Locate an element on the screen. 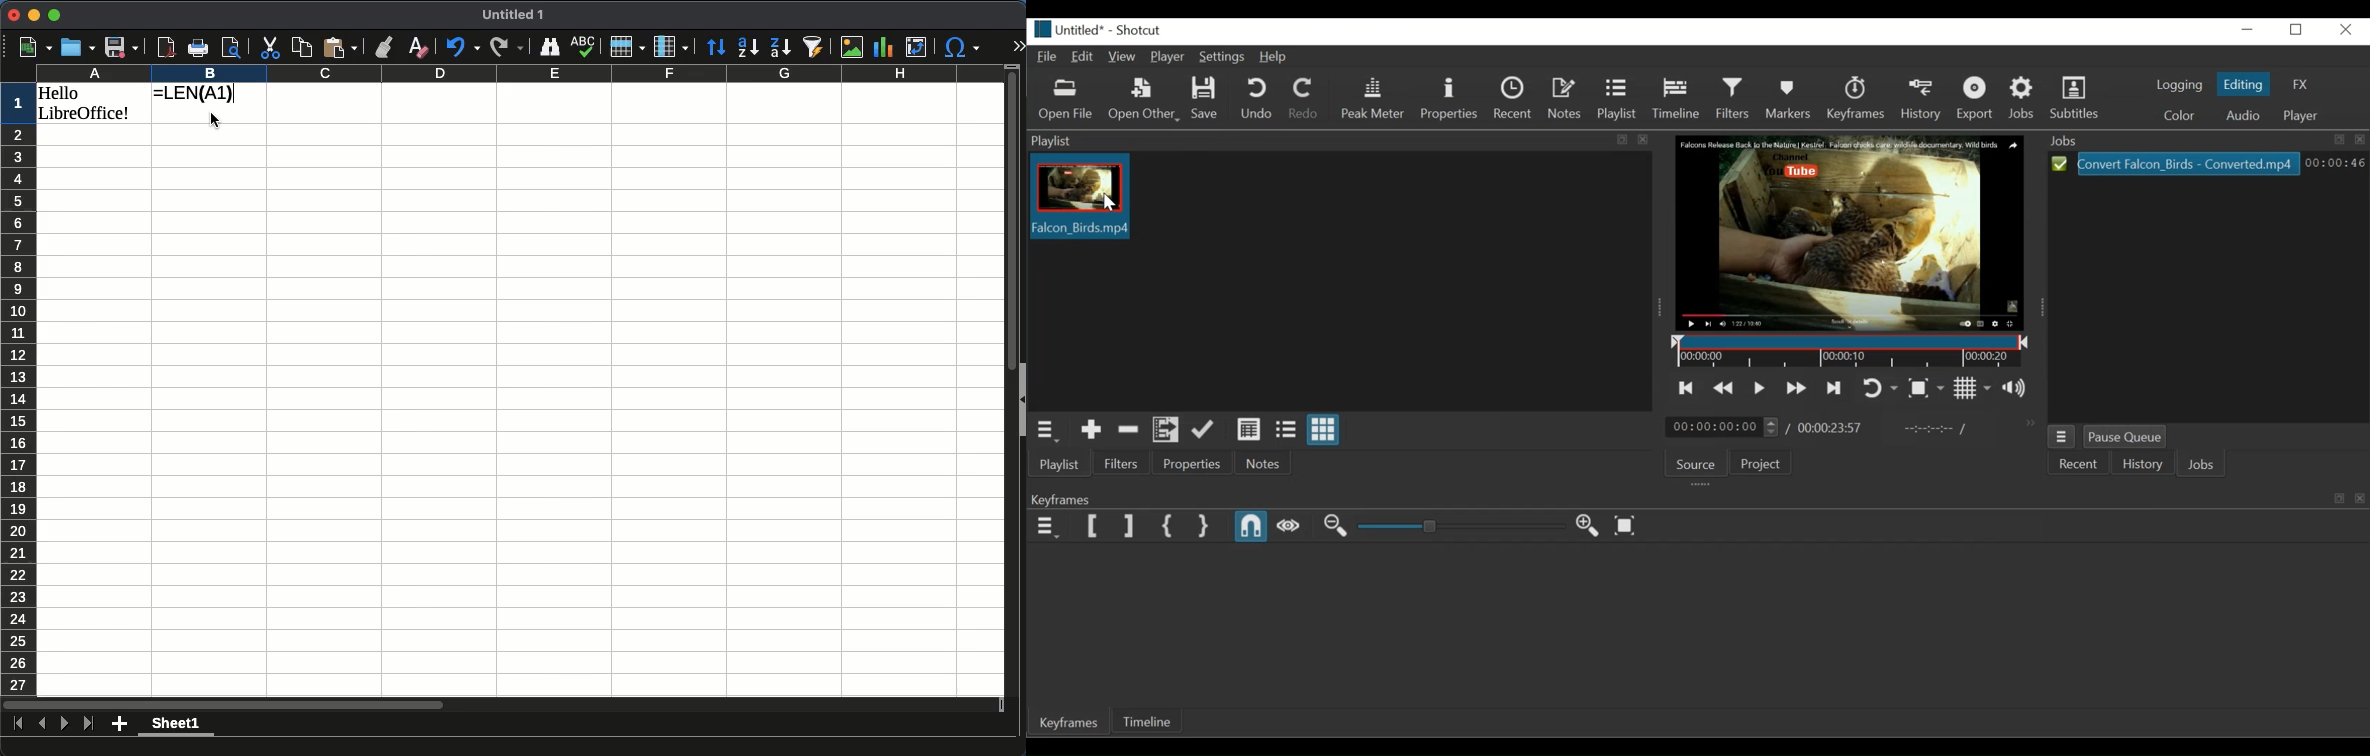  Playlist is located at coordinates (1057, 464).